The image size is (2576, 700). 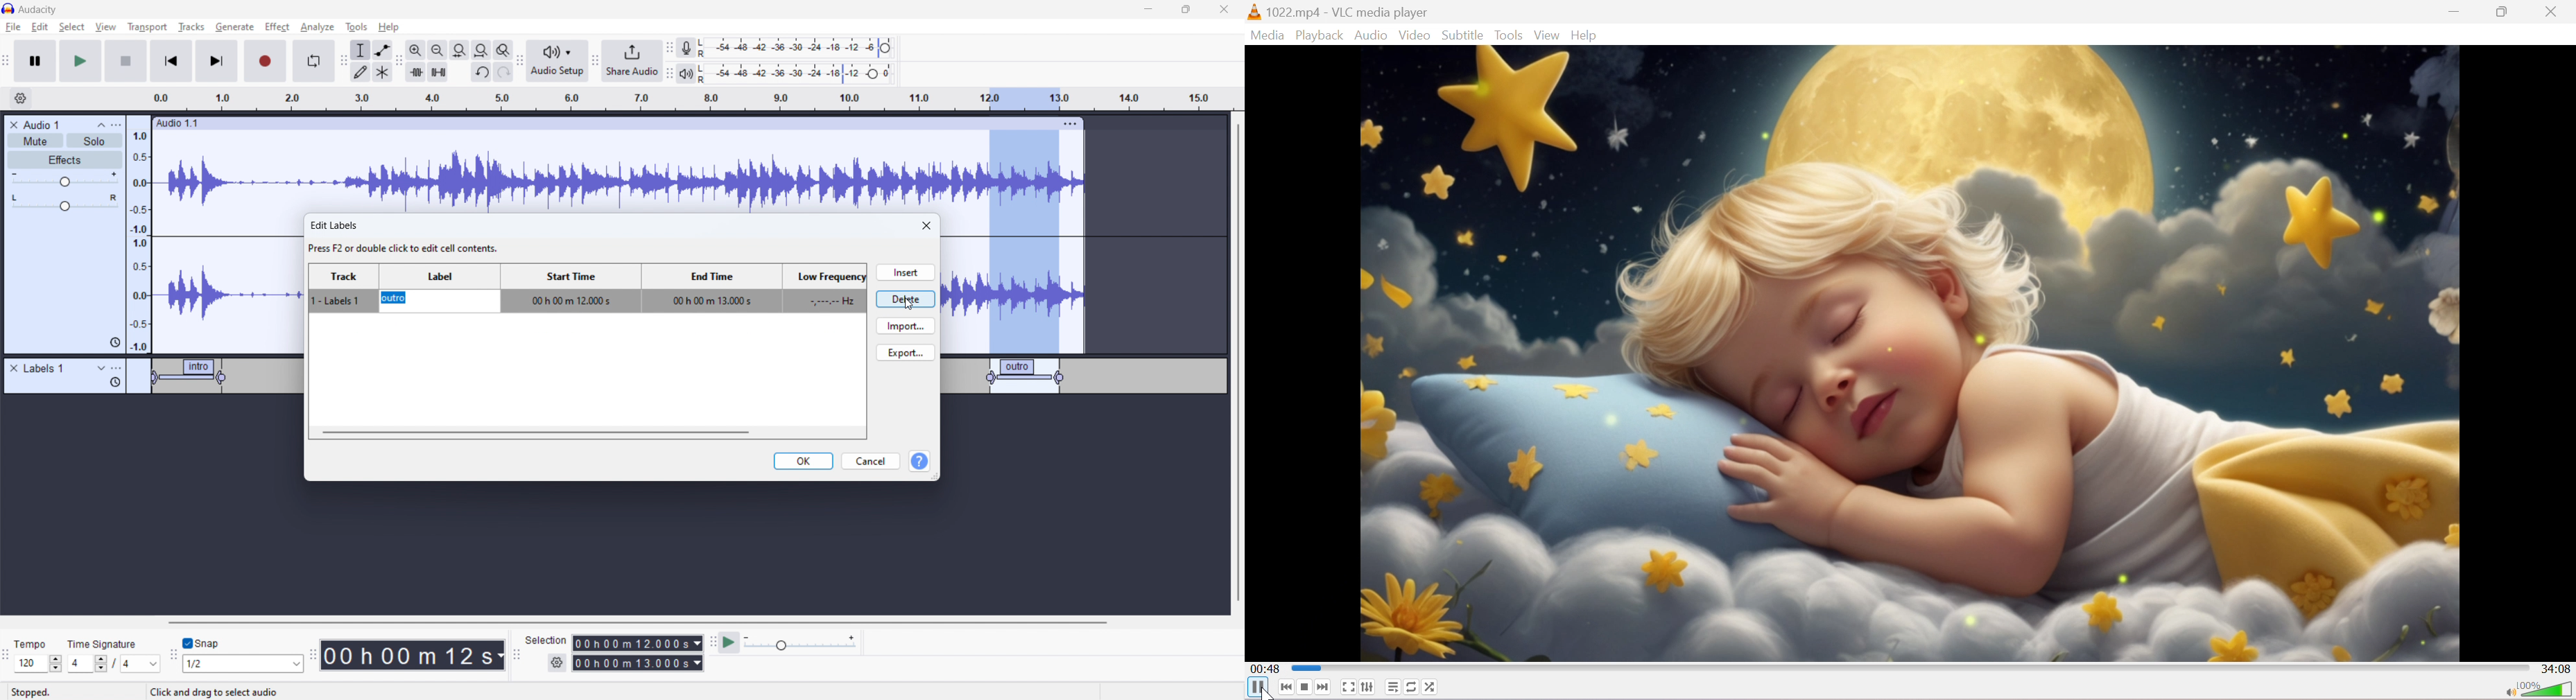 I want to click on audio setup toolbar, so click(x=519, y=61).